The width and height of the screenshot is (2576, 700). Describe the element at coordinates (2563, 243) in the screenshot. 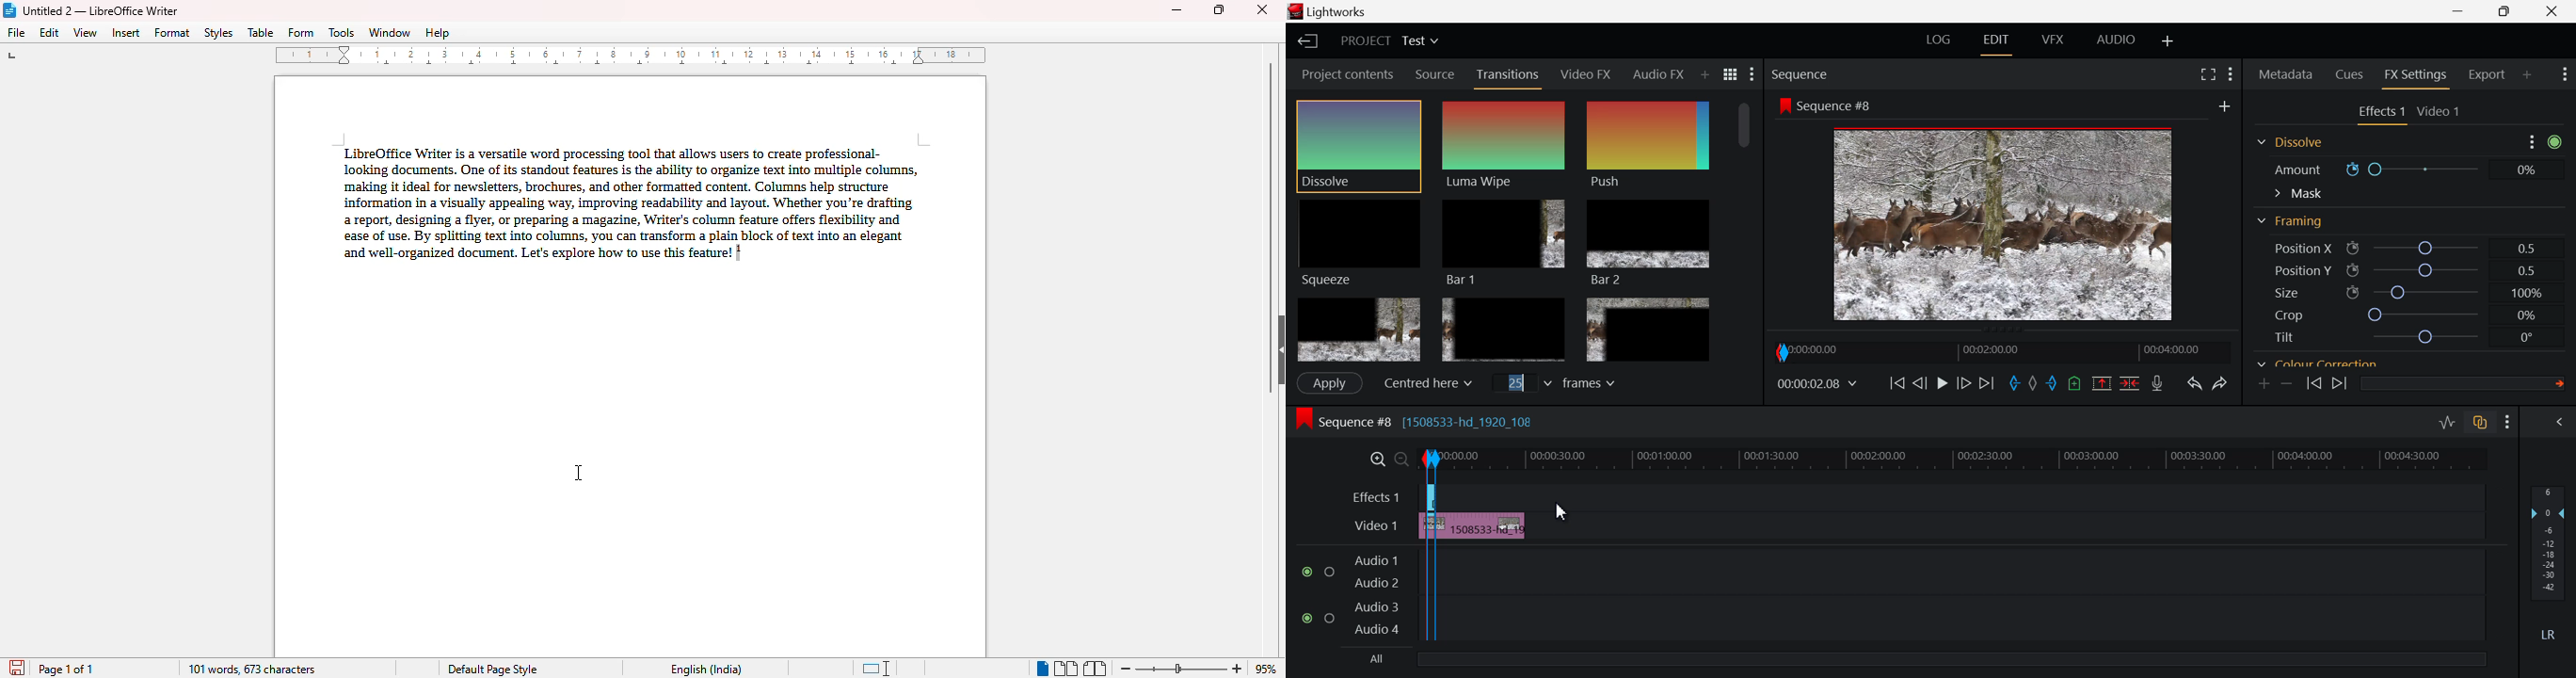

I see `Scroll Bar` at that location.